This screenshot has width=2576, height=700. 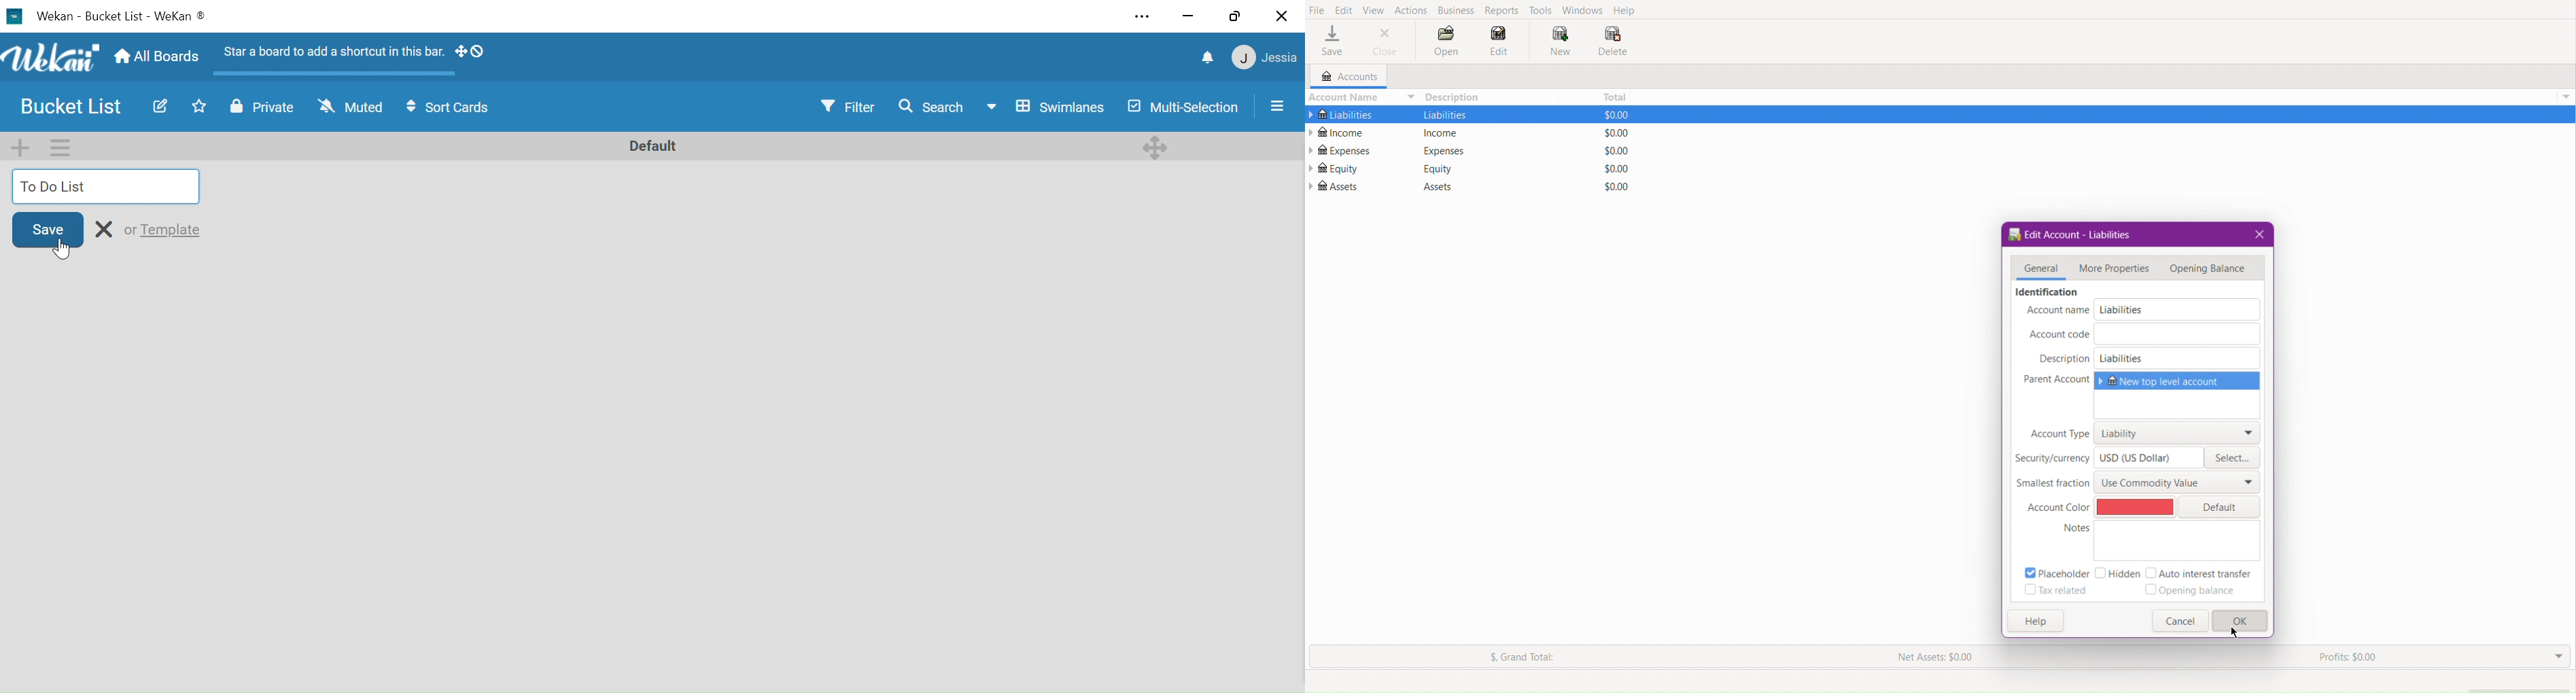 I want to click on Expenses, so click(x=1443, y=150).